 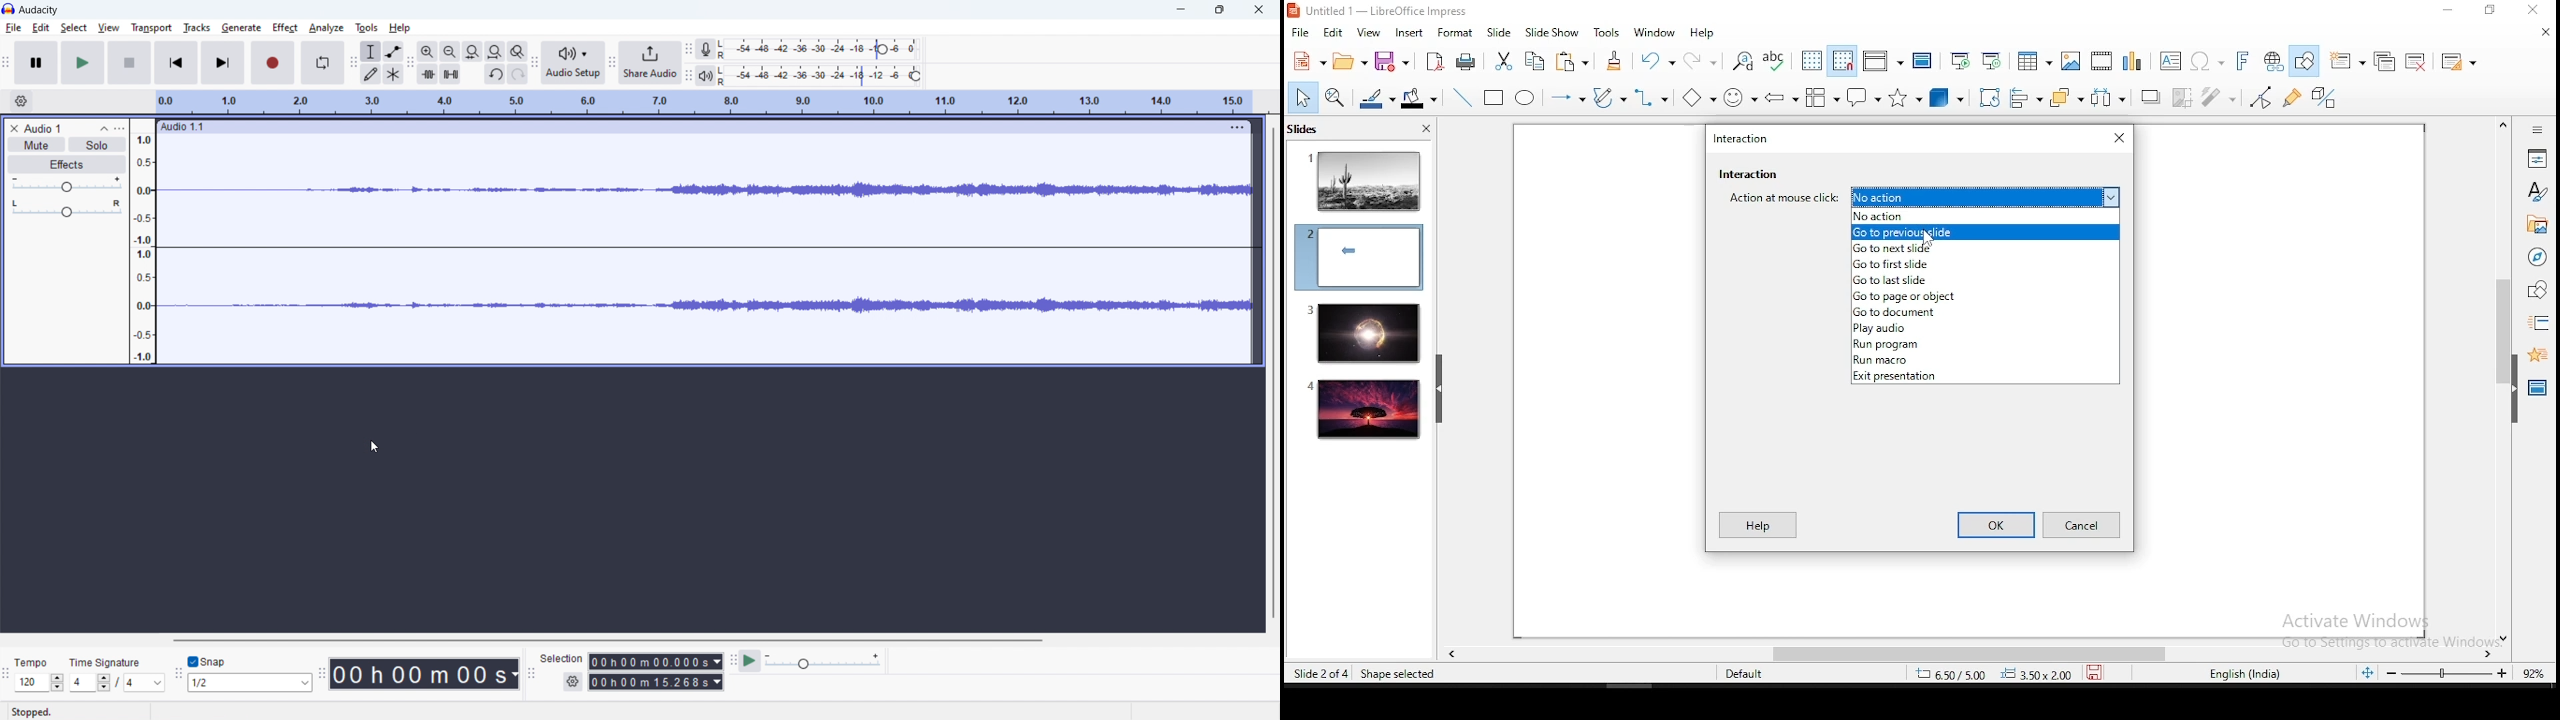 I want to click on clone formatting, so click(x=1615, y=61).